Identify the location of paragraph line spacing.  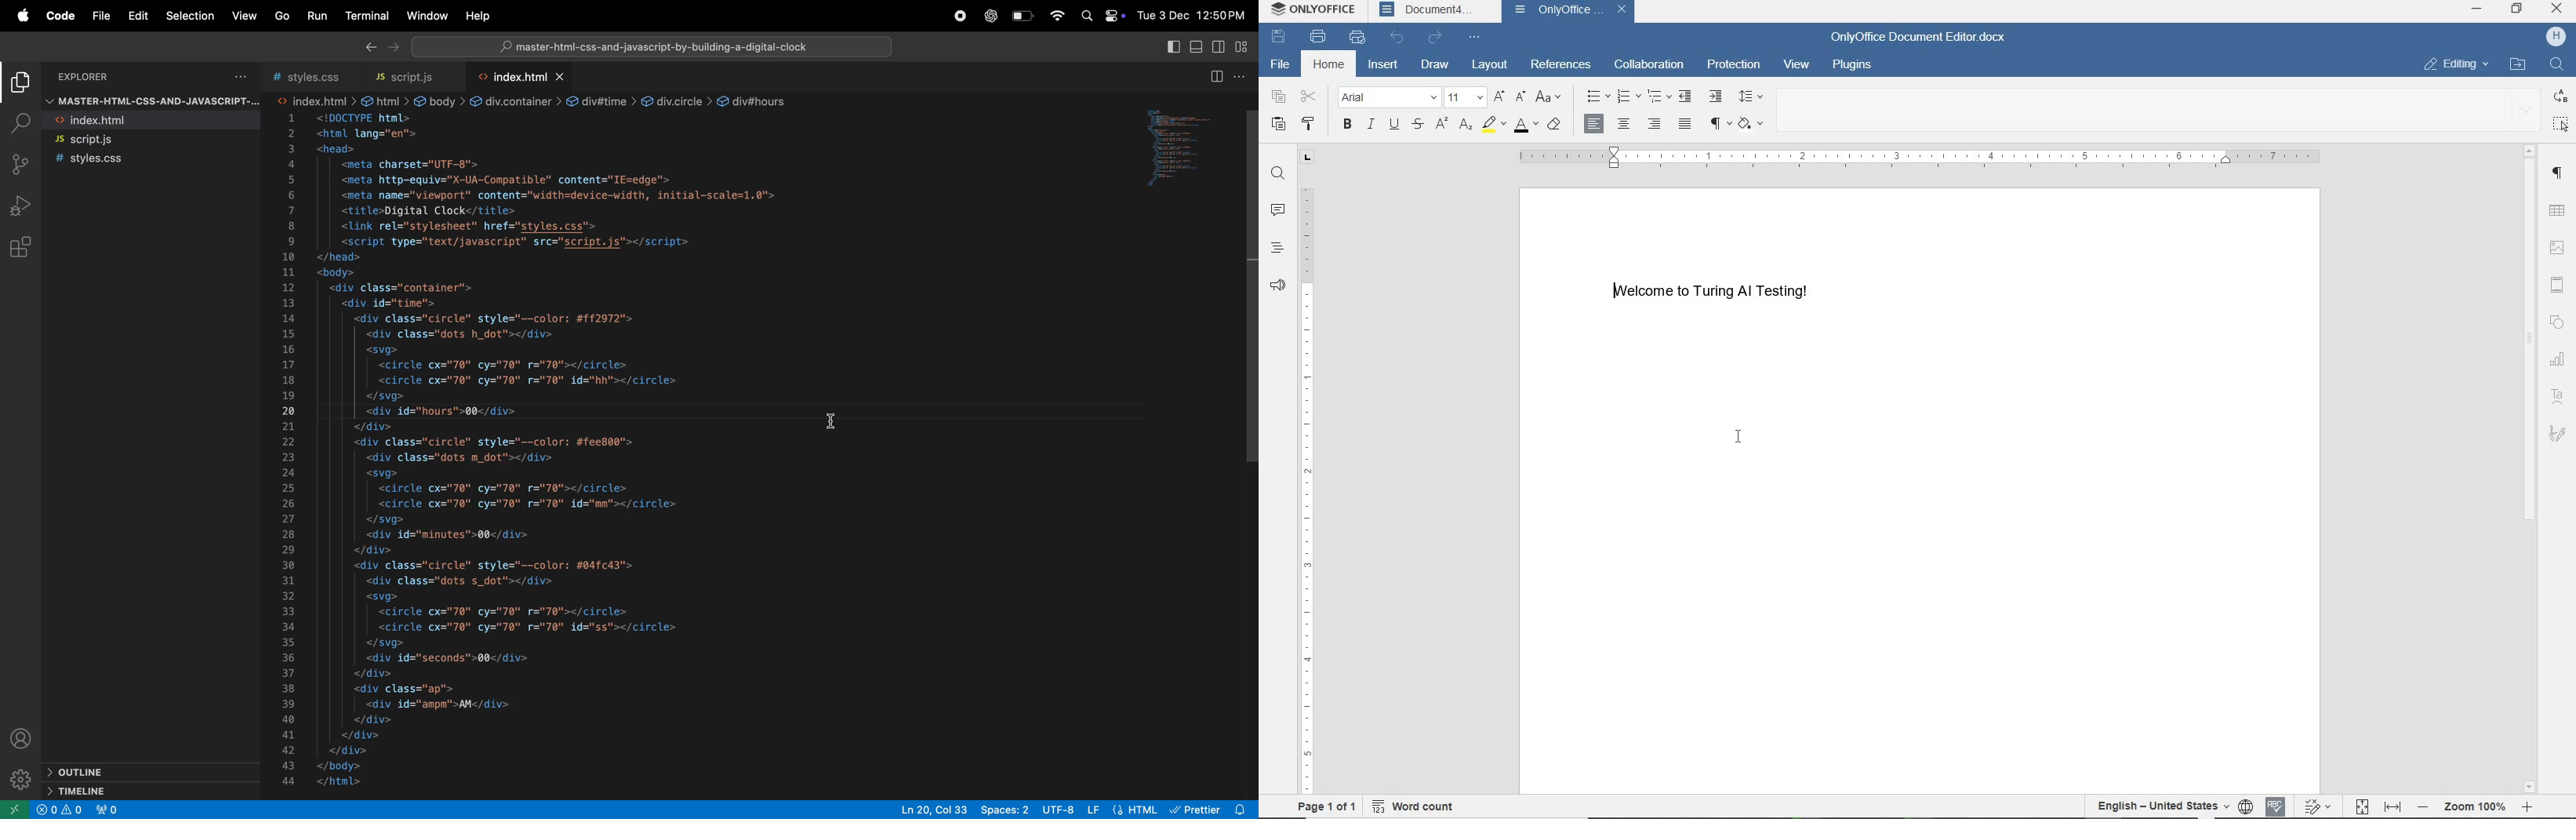
(1751, 97).